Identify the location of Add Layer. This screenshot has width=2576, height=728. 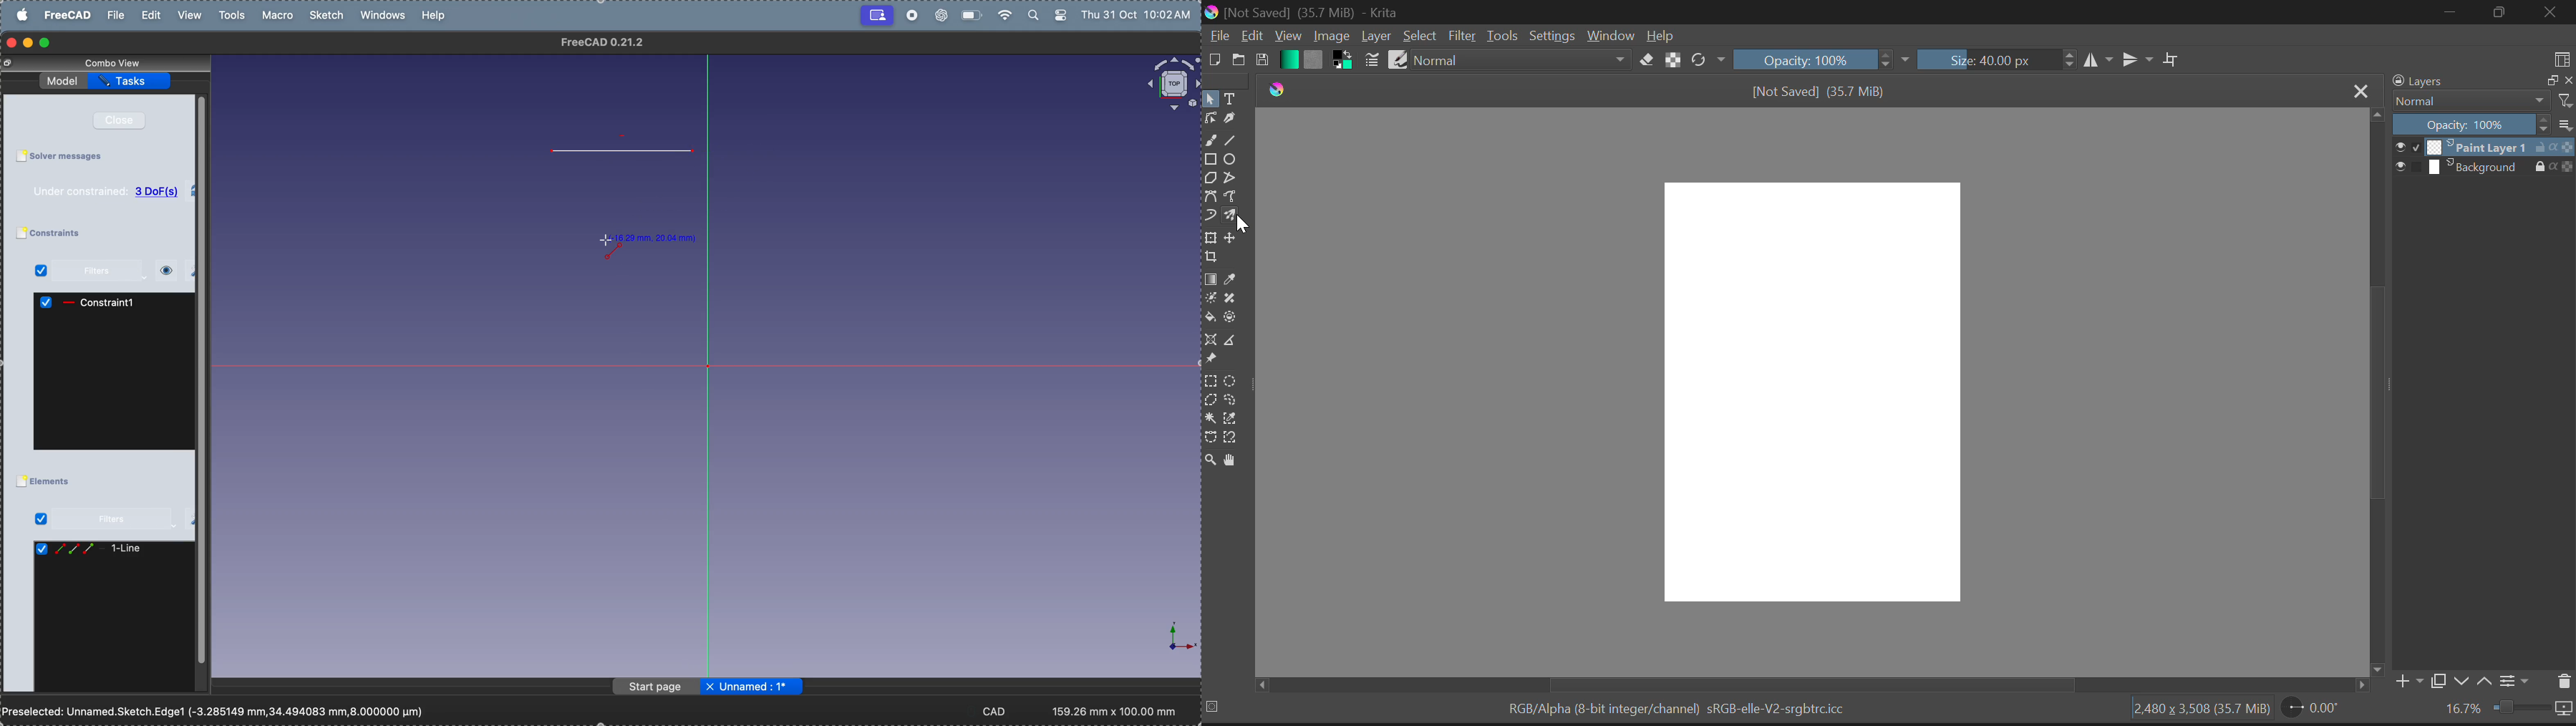
(2408, 680).